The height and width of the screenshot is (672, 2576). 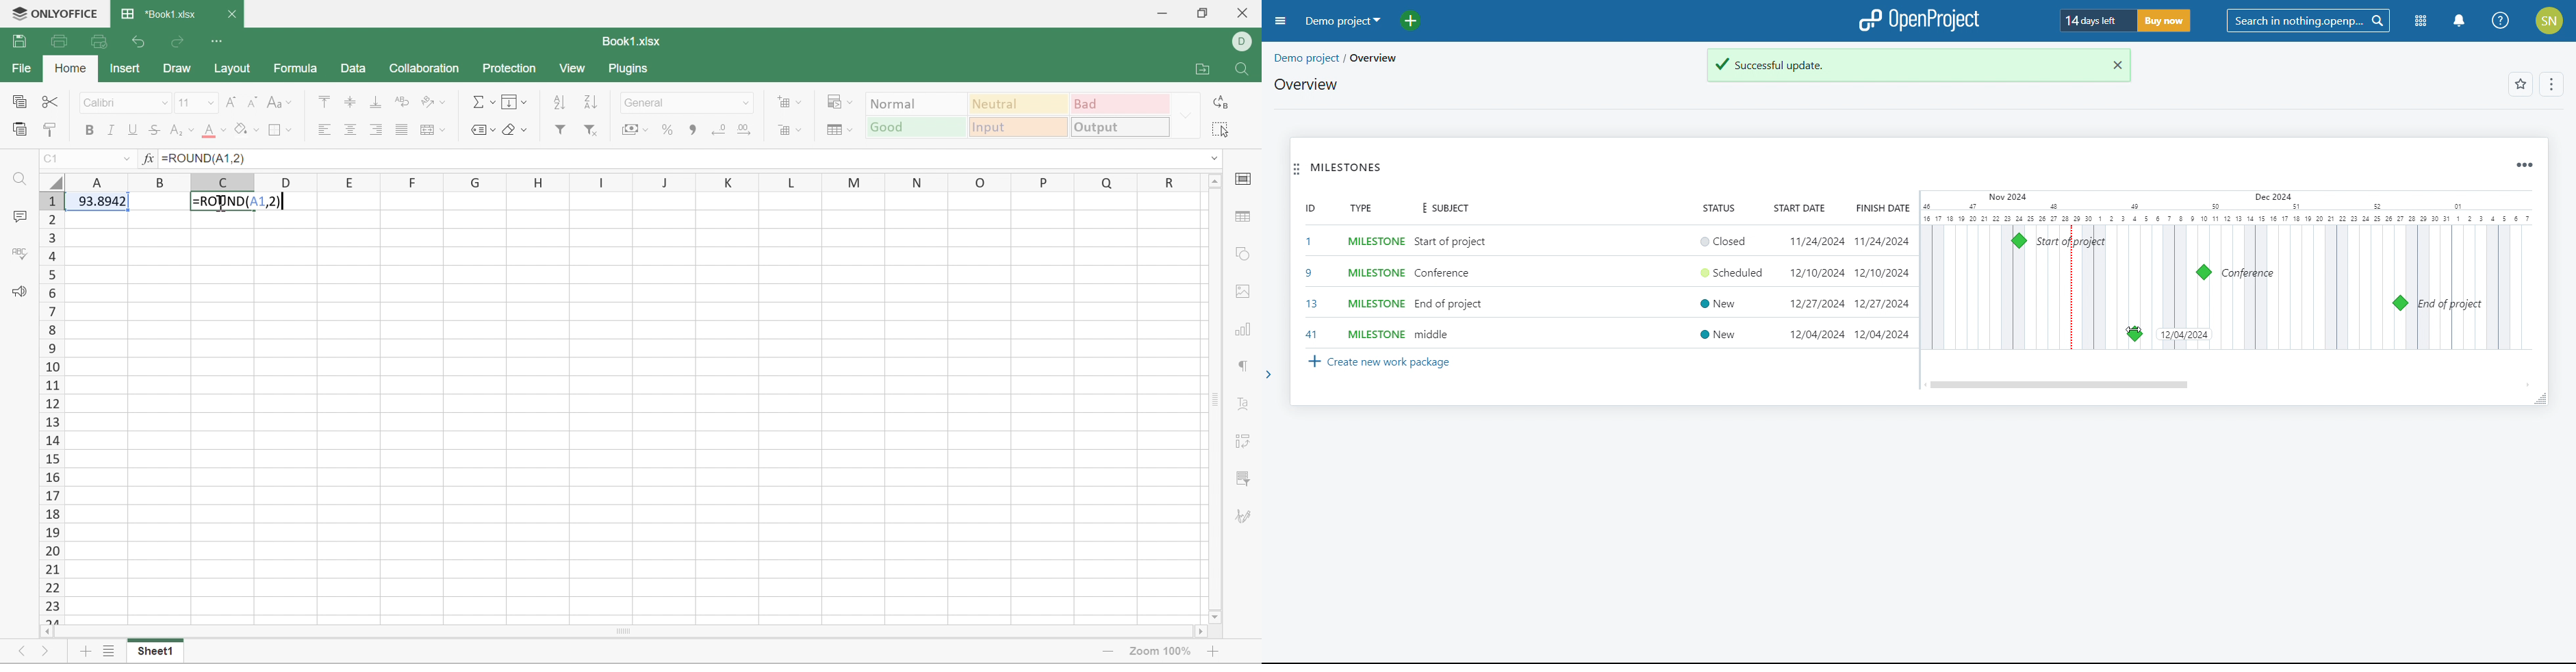 I want to click on Minimize, so click(x=1160, y=13).